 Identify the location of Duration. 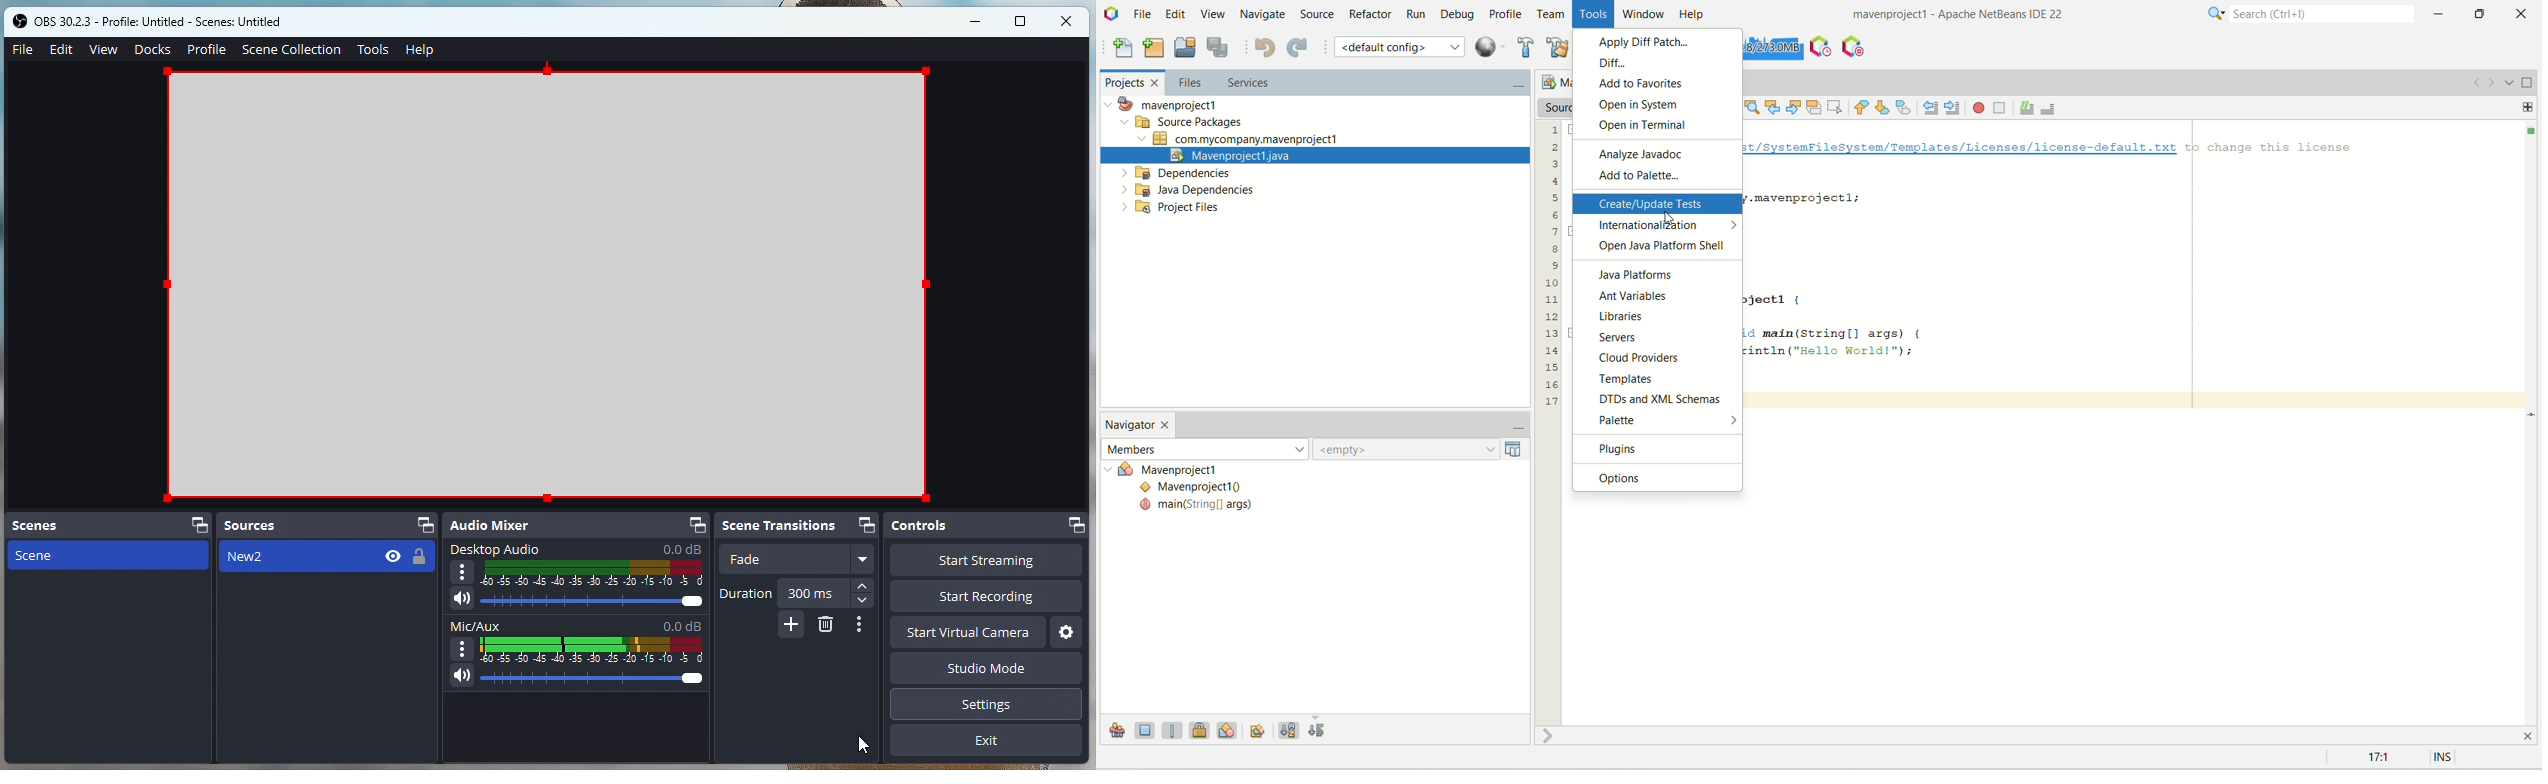
(746, 594).